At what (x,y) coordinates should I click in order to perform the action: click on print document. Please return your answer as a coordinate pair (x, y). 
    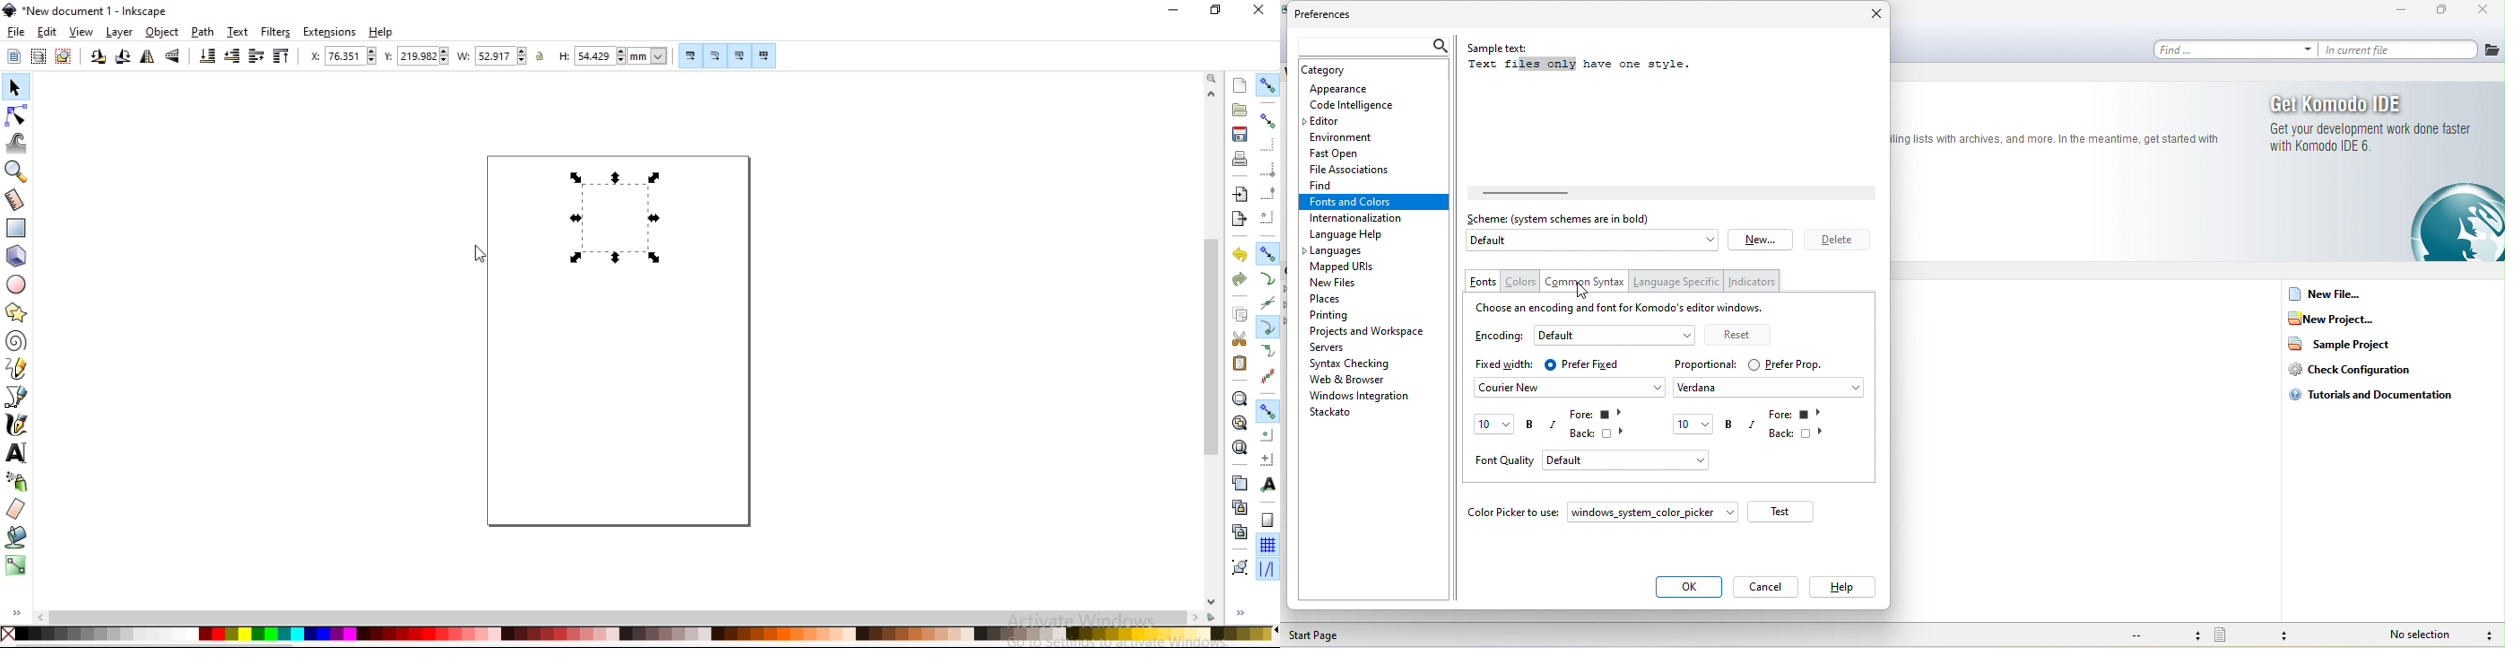
    Looking at the image, I should click on (1240, 159).